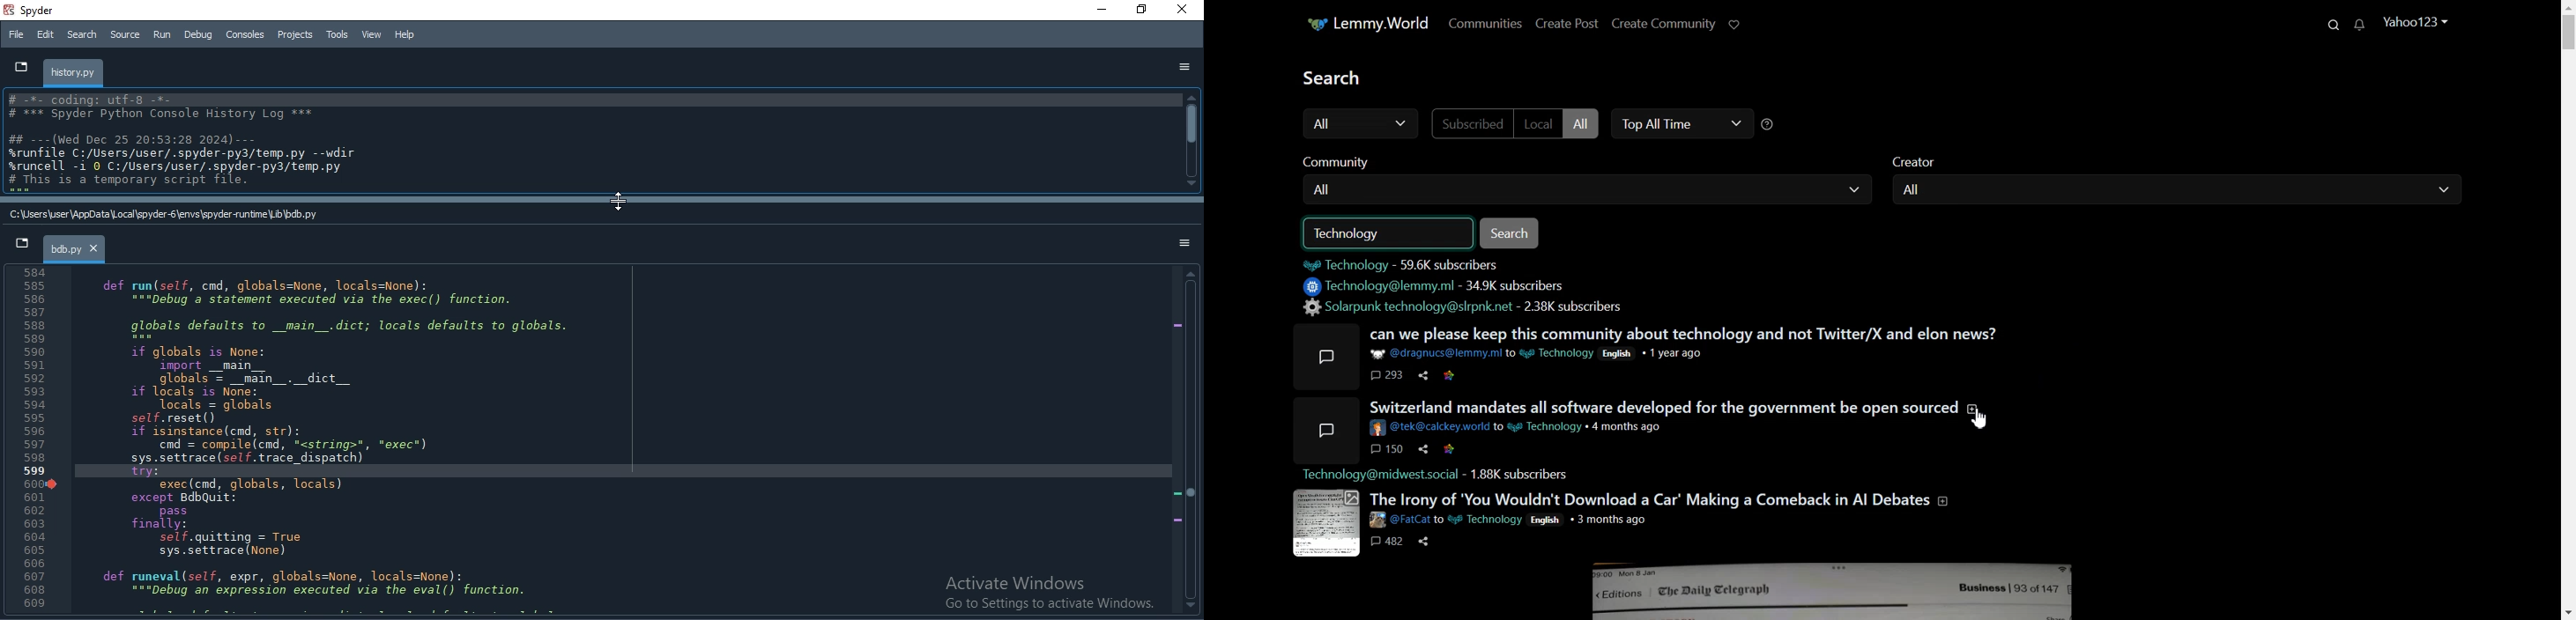 The image size is (2576, 644). What do you see at coordinates (1345, 159) in the screenshot?
I see `Community` at bounding box center [1345, 159].